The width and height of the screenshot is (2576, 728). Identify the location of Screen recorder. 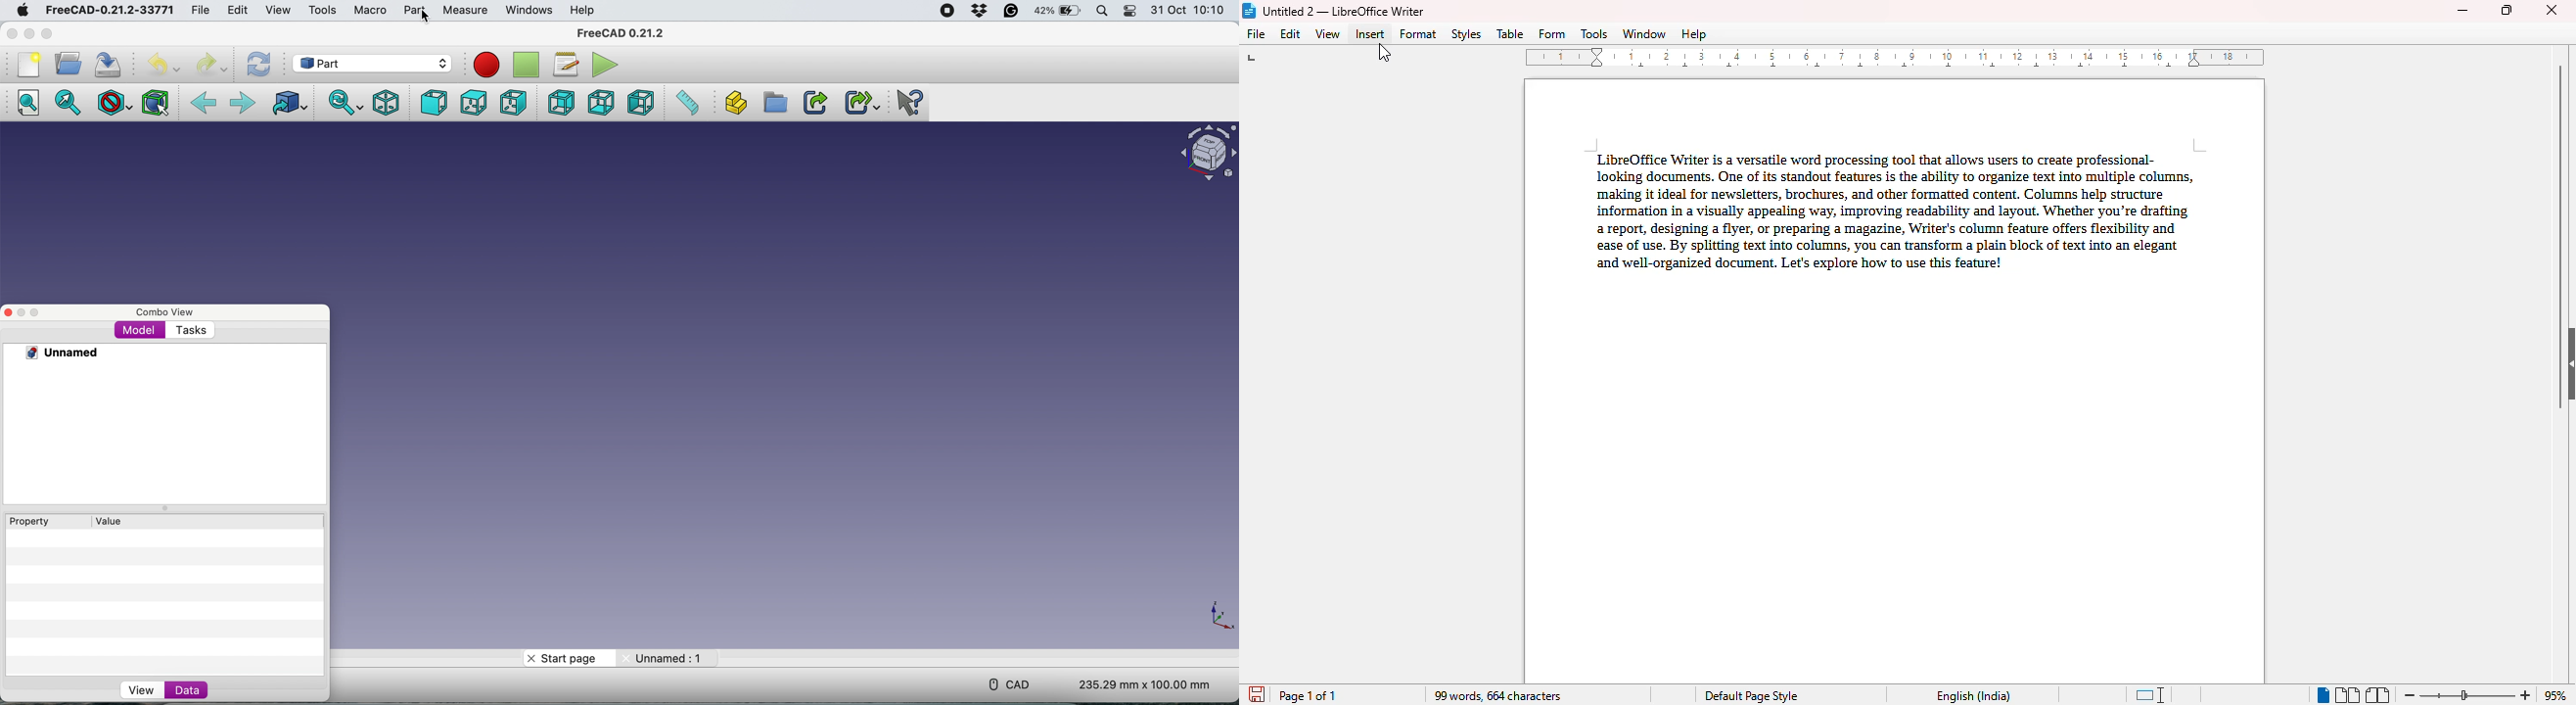
(949, 10).